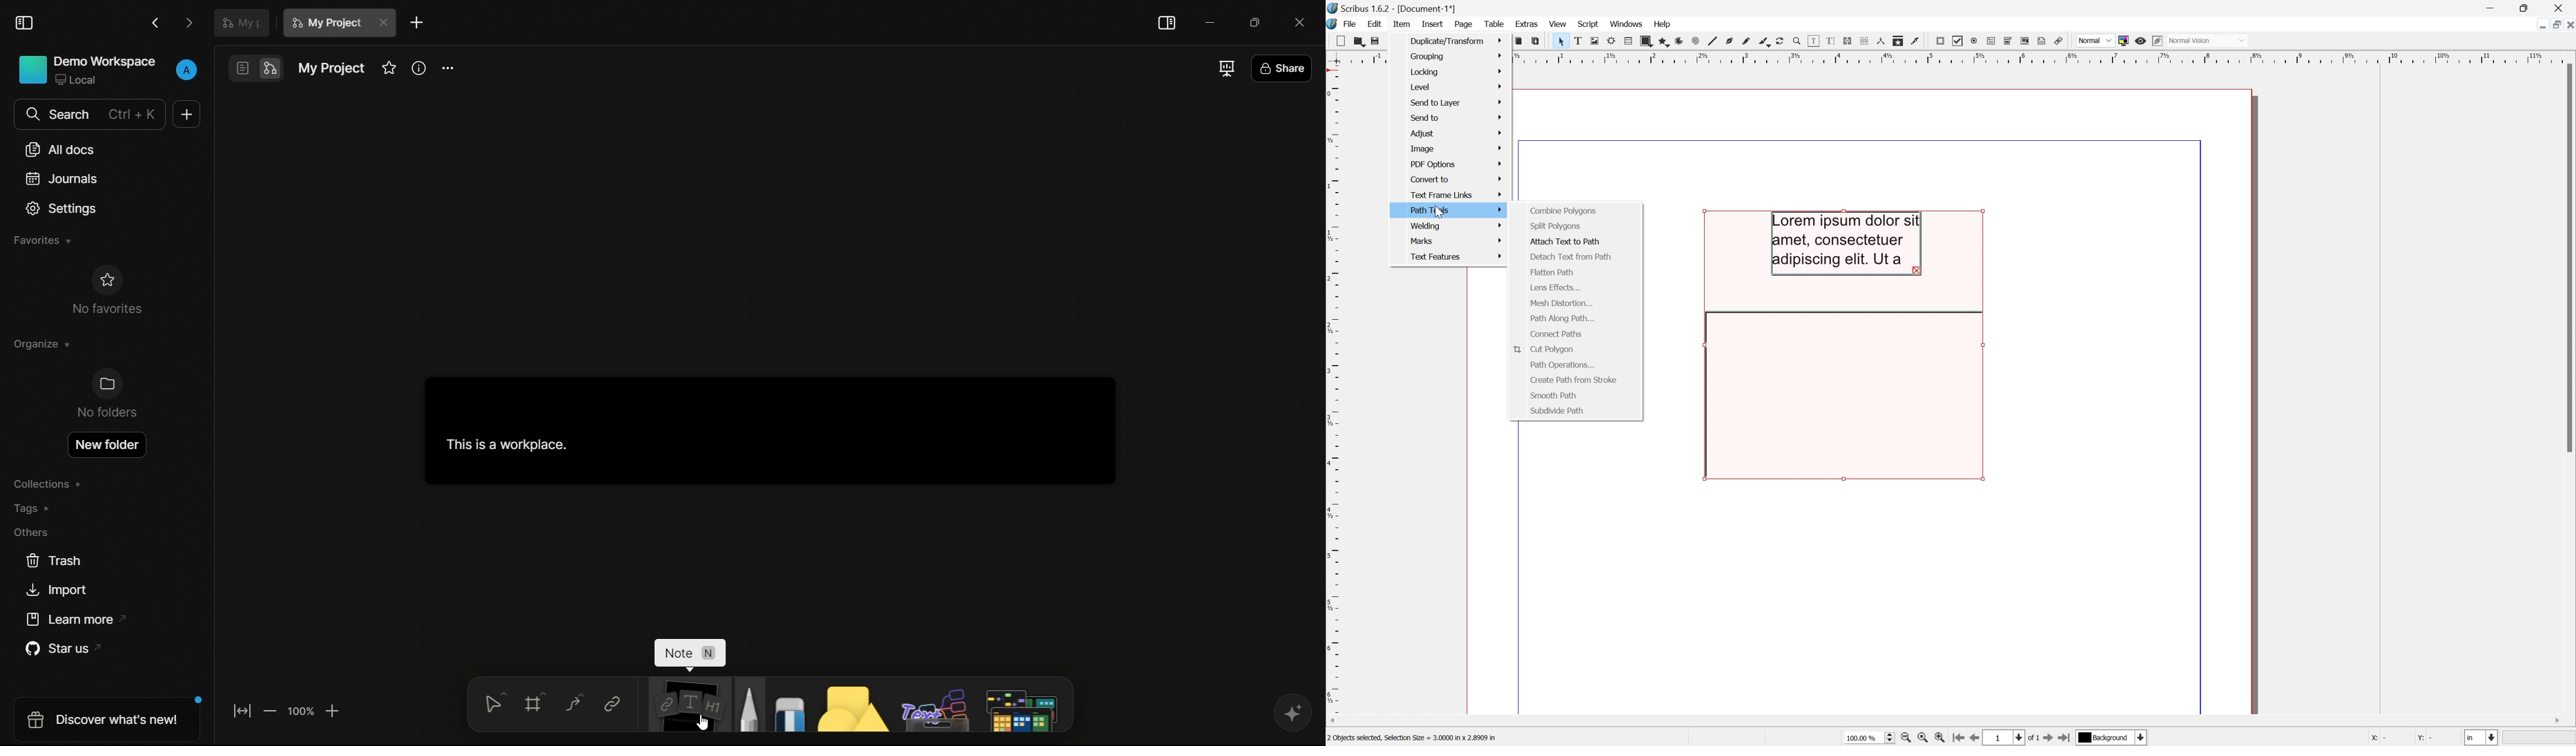 This screenshot has height=756, width=2576. What do you see at coordinates (2112, 739) in the screenshot?
I see `Select the current payer` at bounding box center [2112, 739].